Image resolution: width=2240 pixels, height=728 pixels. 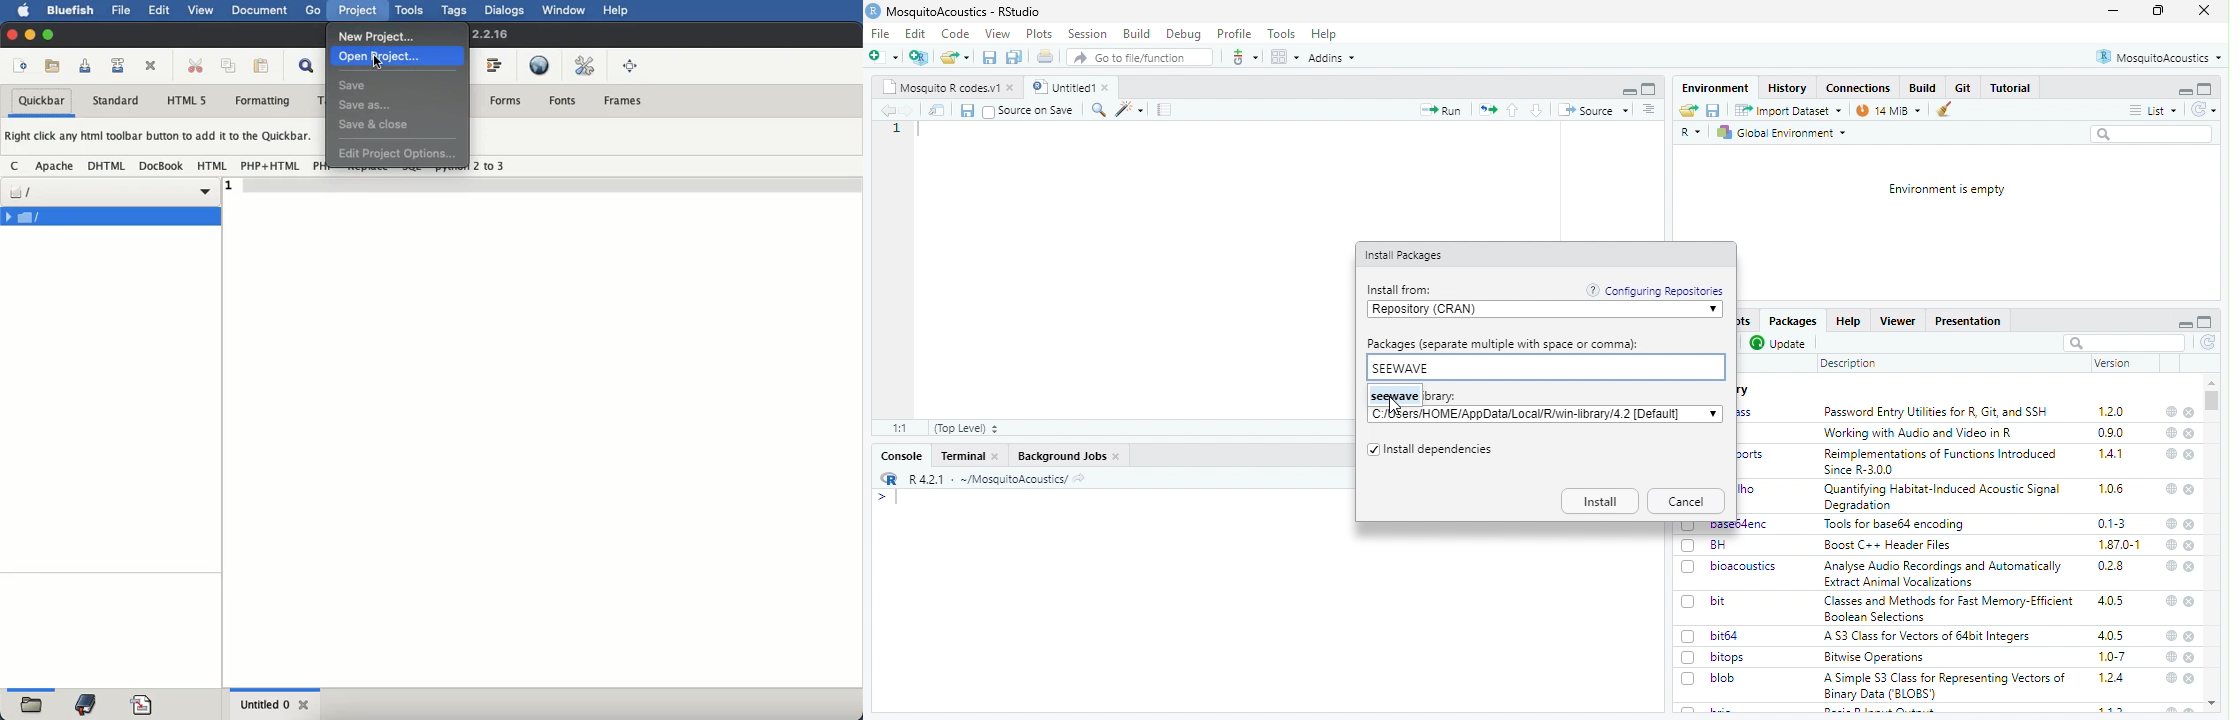 I want to click on save, so click(x=990, y=58).